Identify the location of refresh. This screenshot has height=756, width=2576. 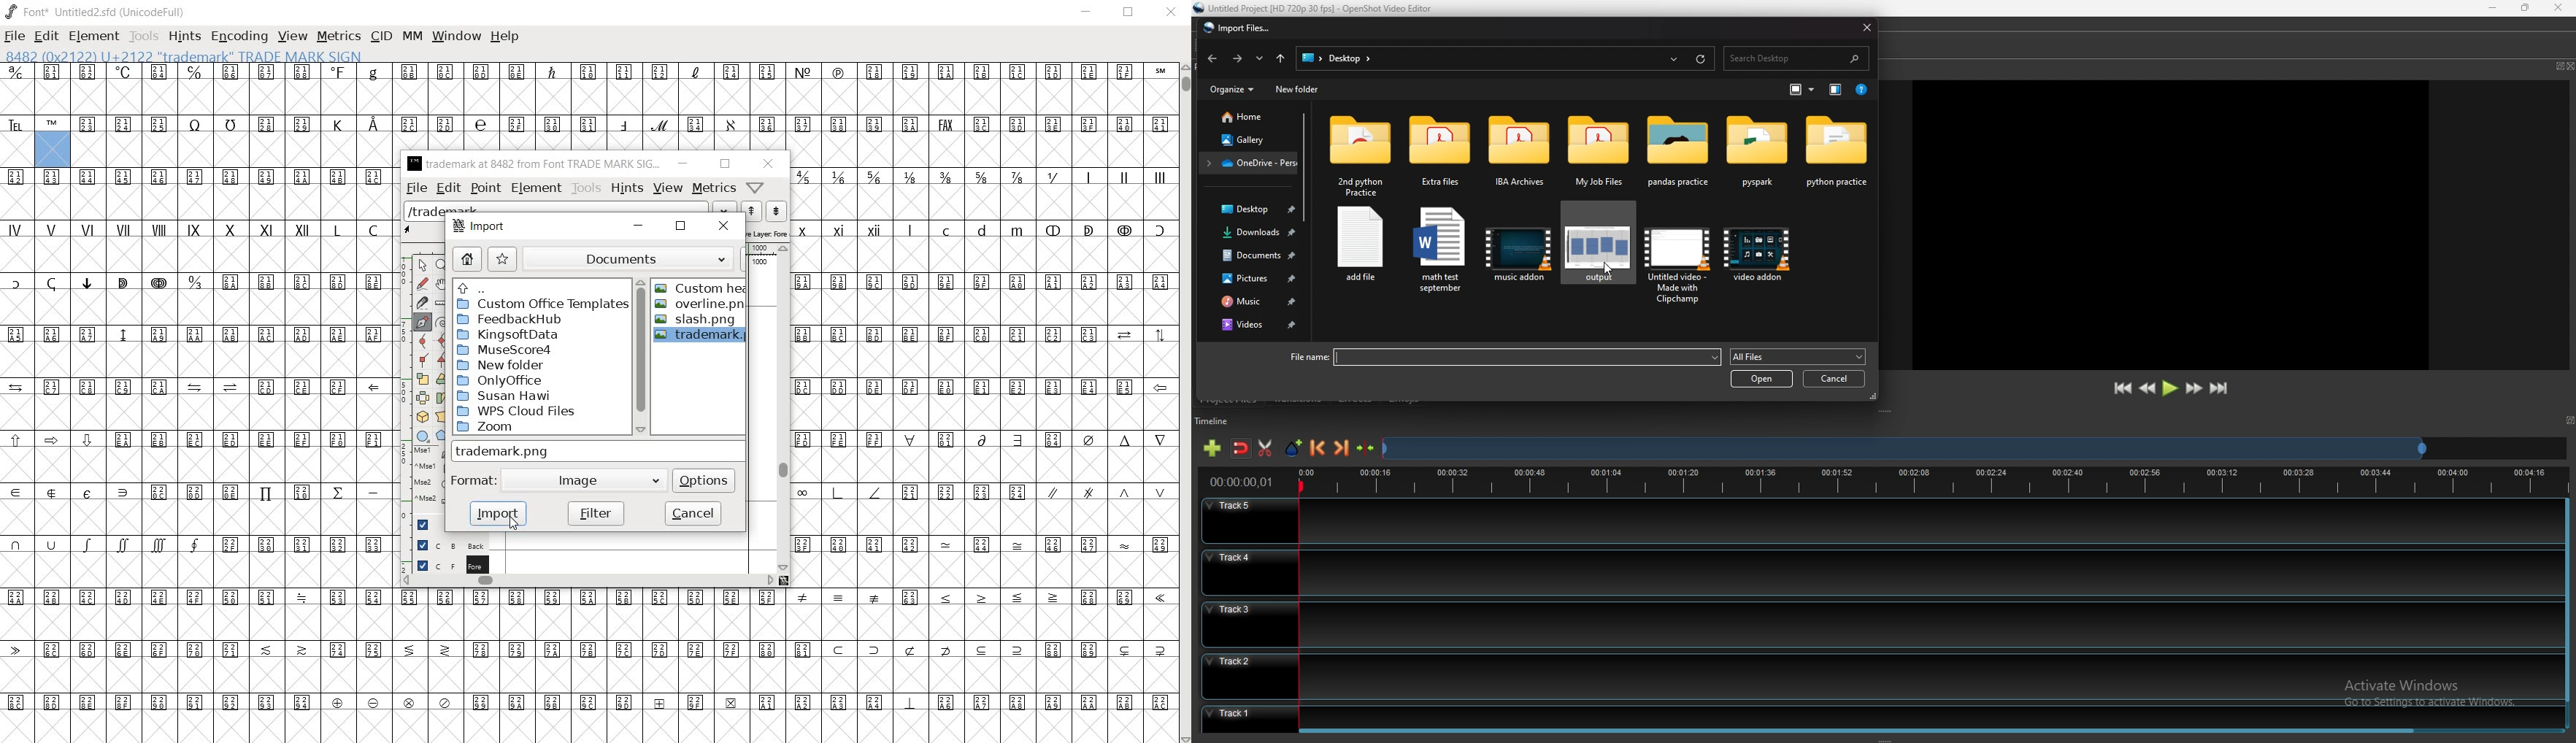
(1701, 59).